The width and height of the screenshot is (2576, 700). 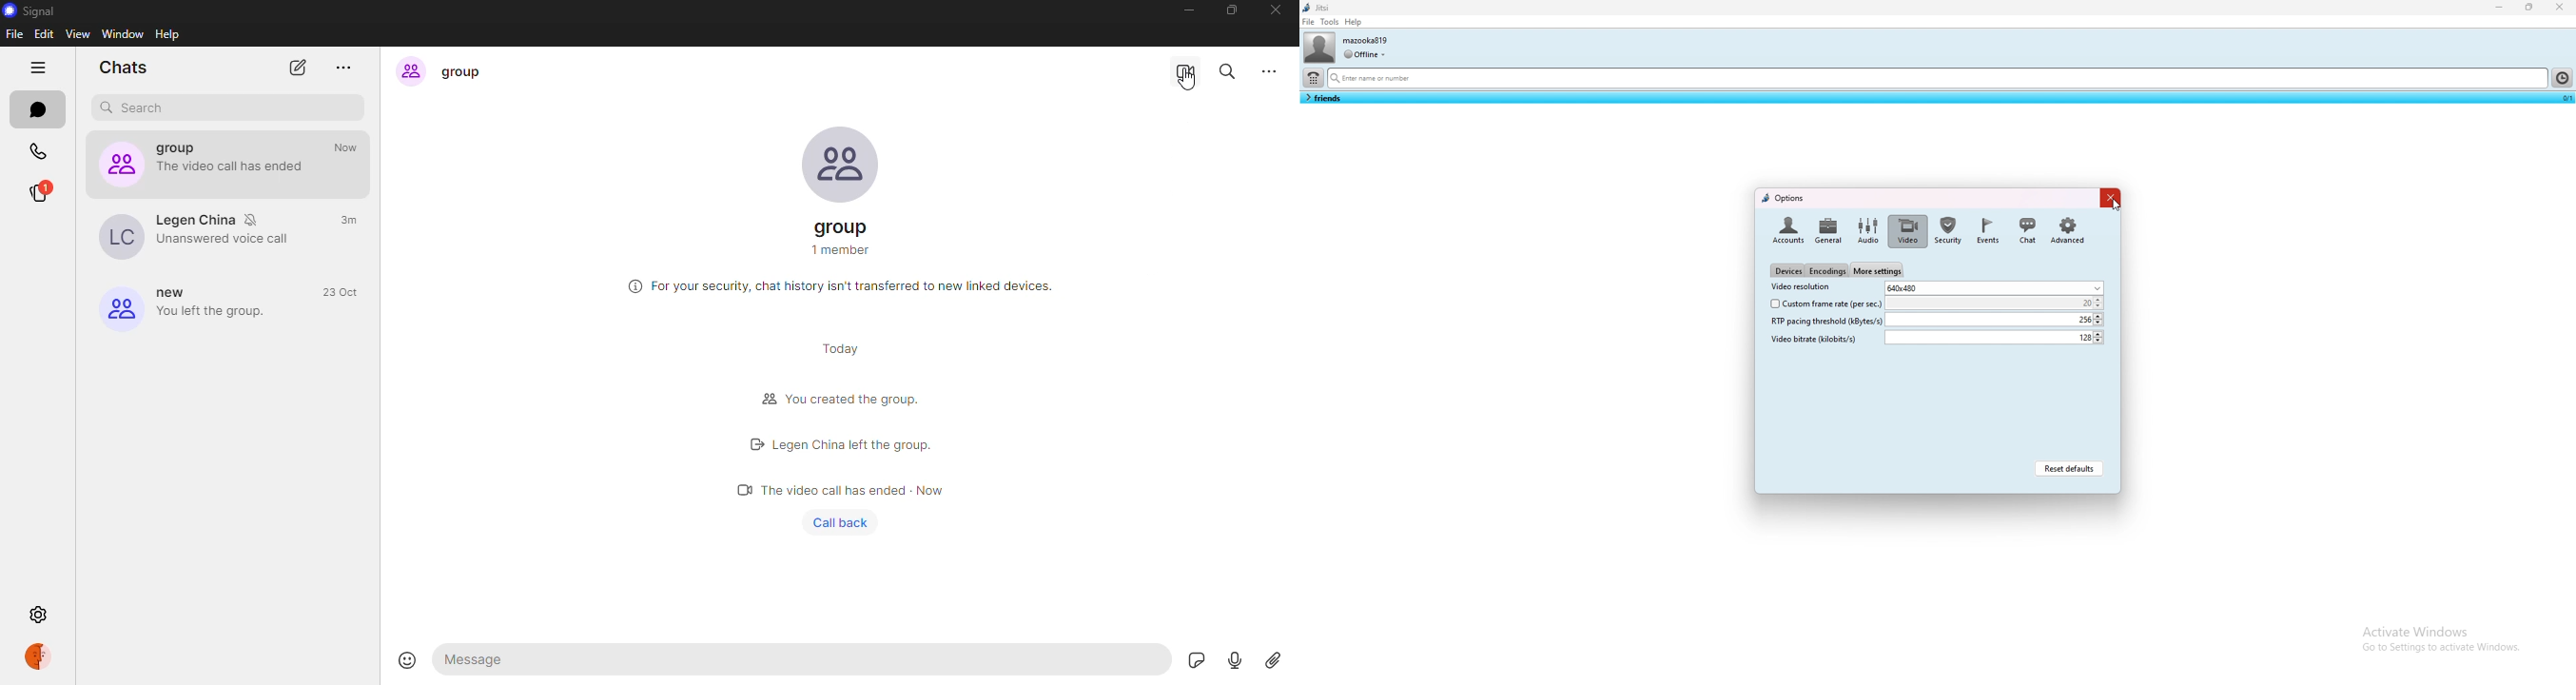 I want to click on stories, so click(x=44, y=190).